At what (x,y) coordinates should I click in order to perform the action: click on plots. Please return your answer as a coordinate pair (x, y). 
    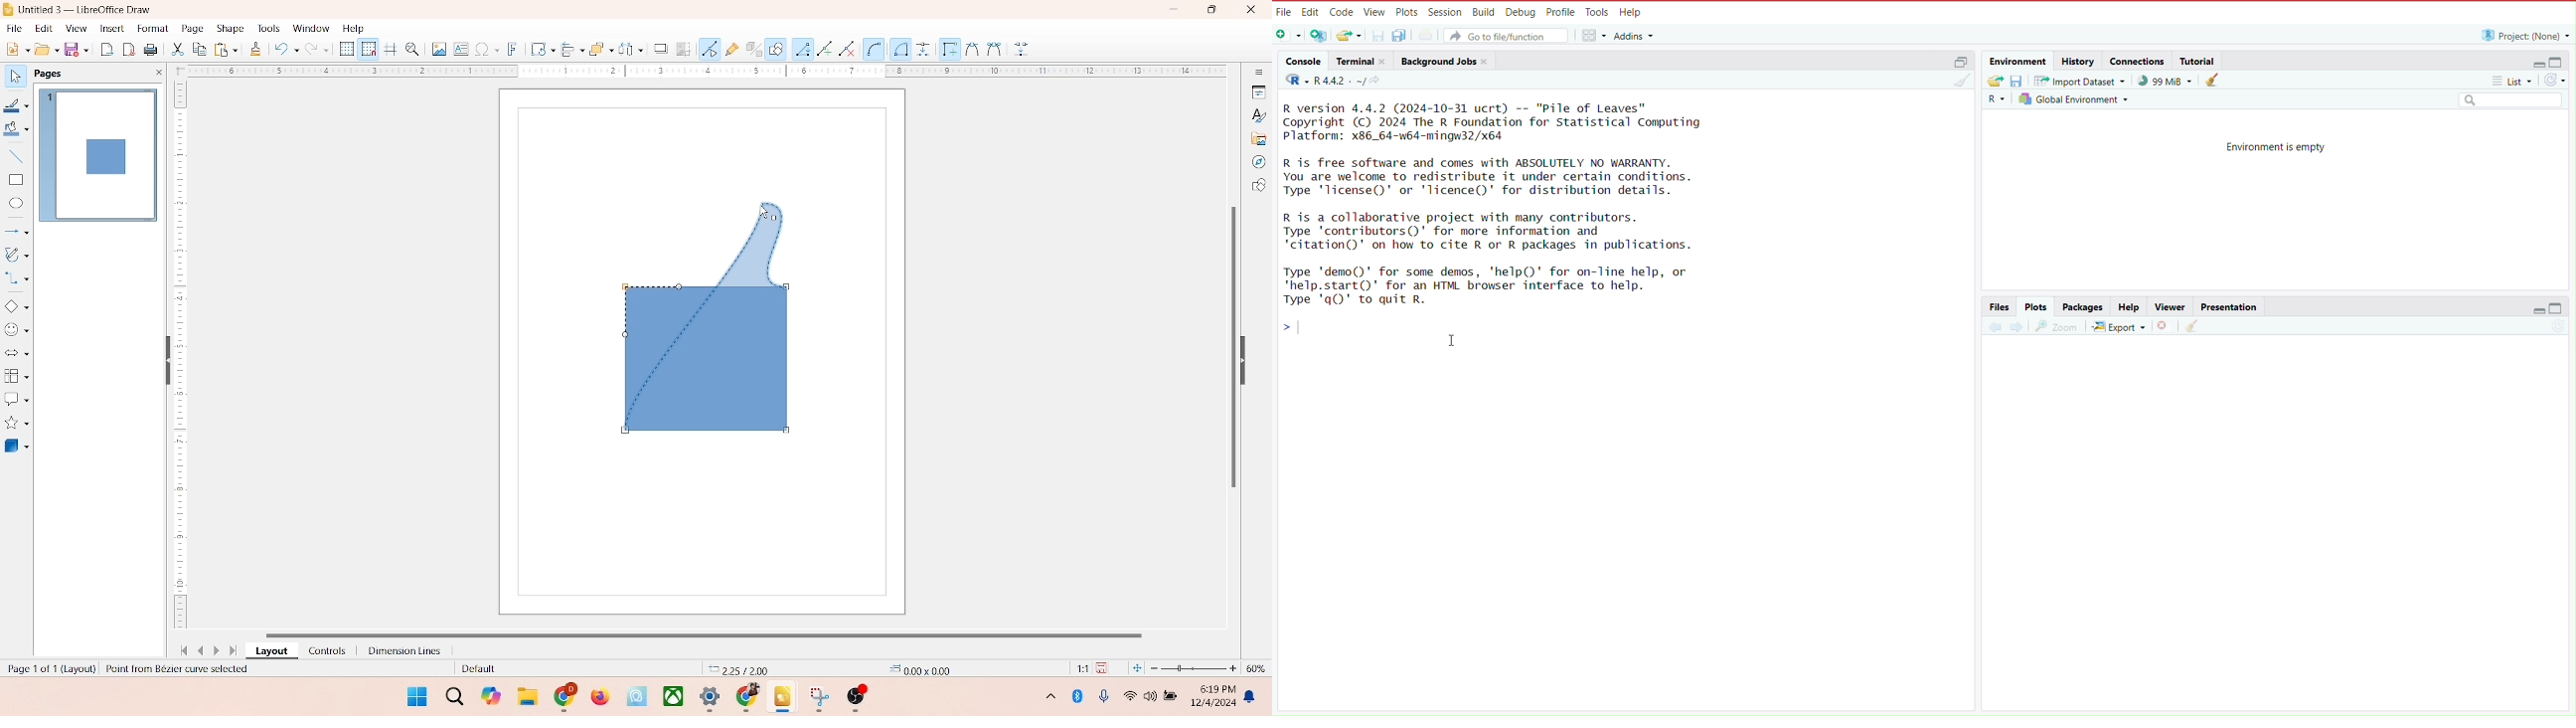
    Looking at the image, I should click on (1407, 10).